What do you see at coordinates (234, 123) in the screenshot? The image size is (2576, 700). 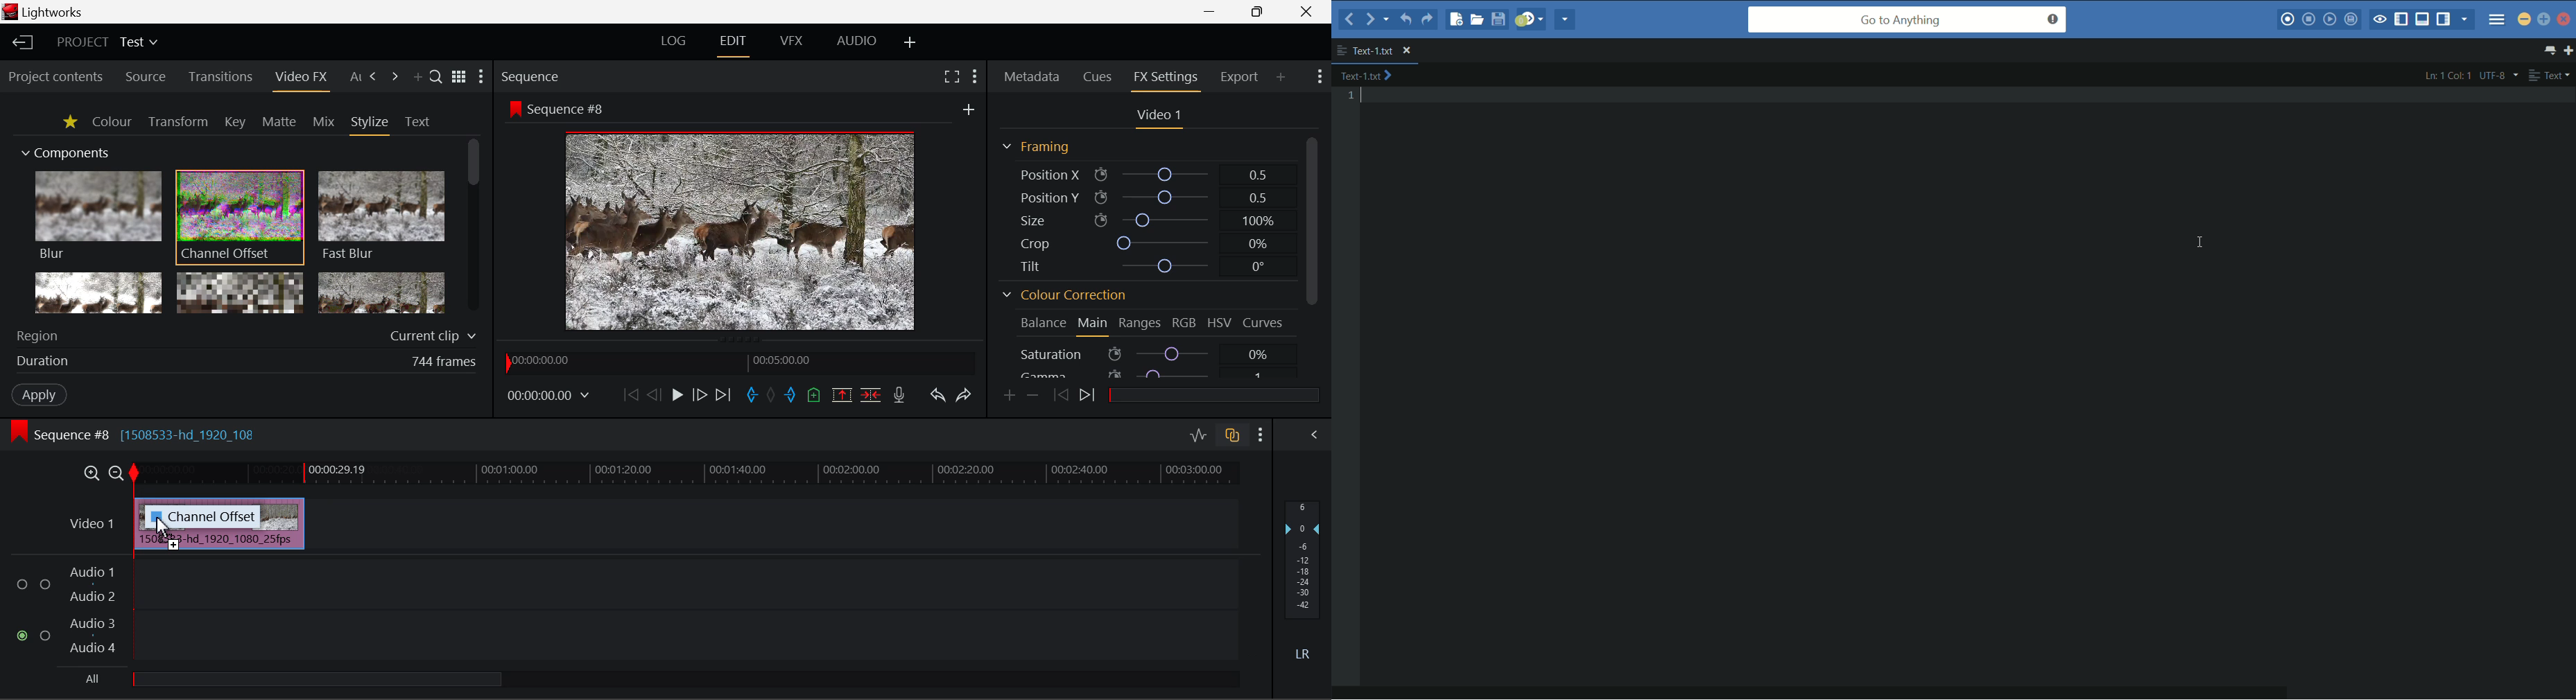 I see `Key` at bounding box center [234, 123].